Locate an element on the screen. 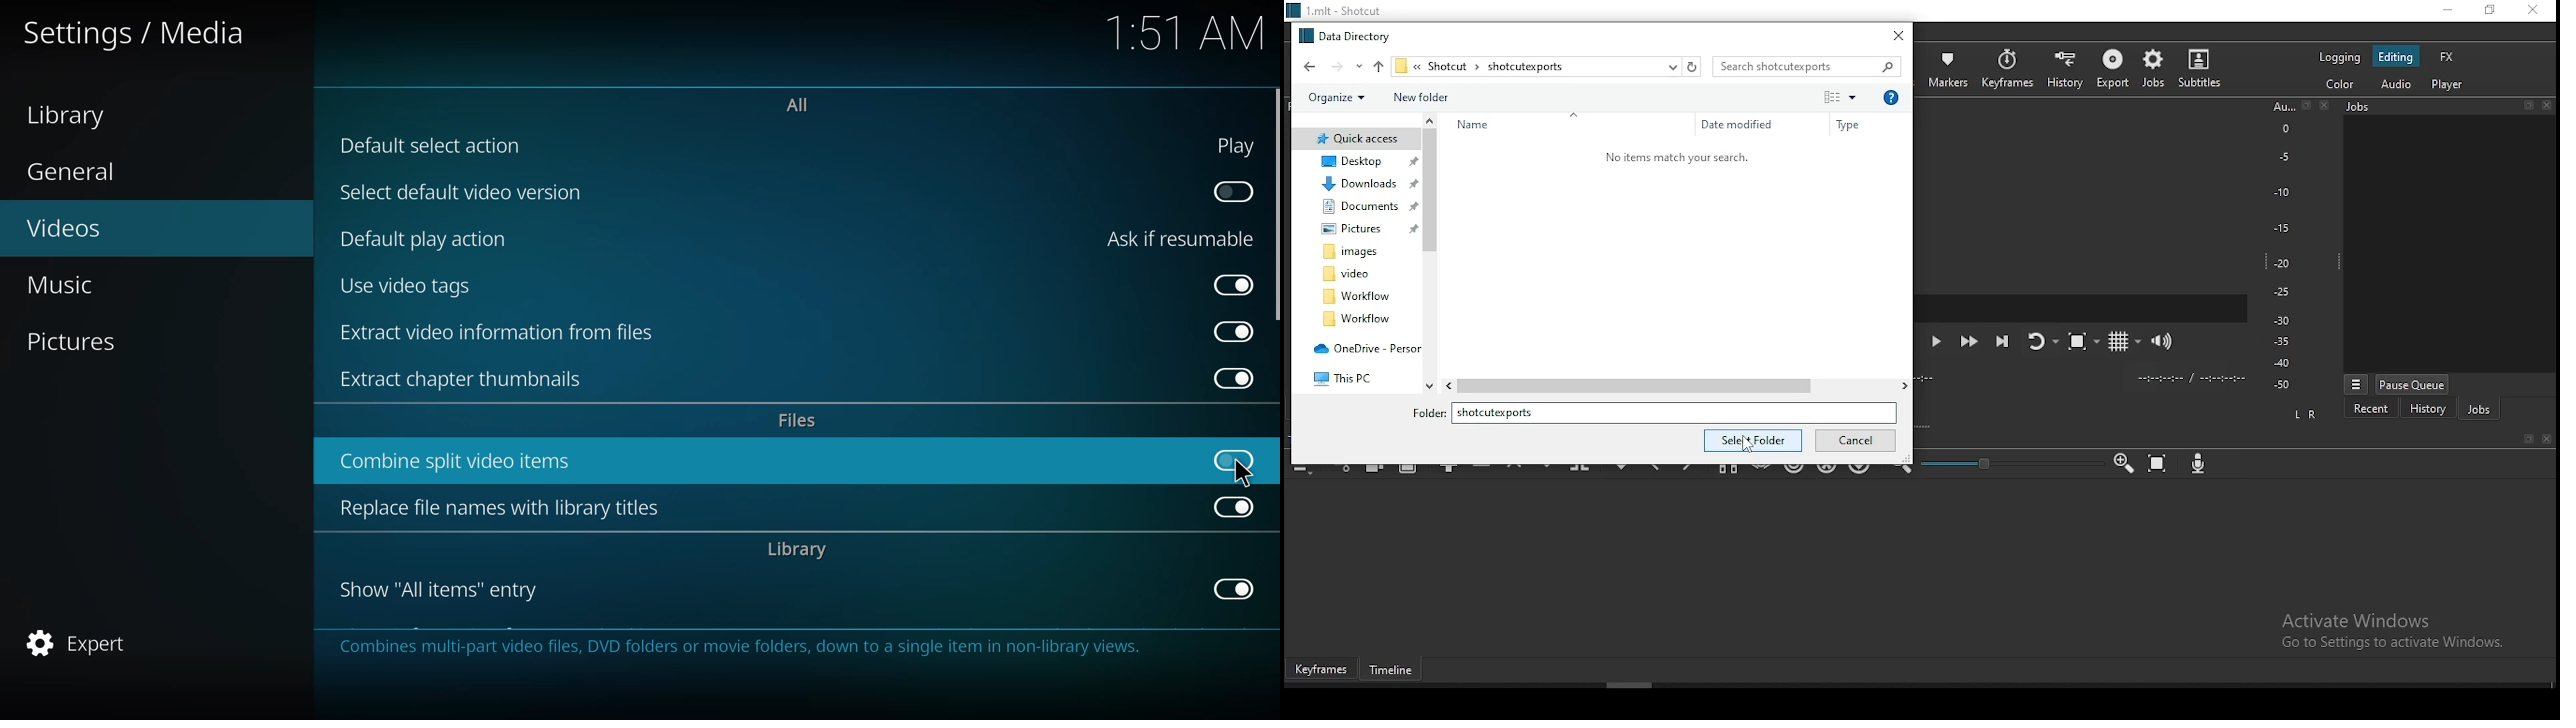 This screenshot has width=2576, height=728. extract video information from files is located at coordinates (500, 331).